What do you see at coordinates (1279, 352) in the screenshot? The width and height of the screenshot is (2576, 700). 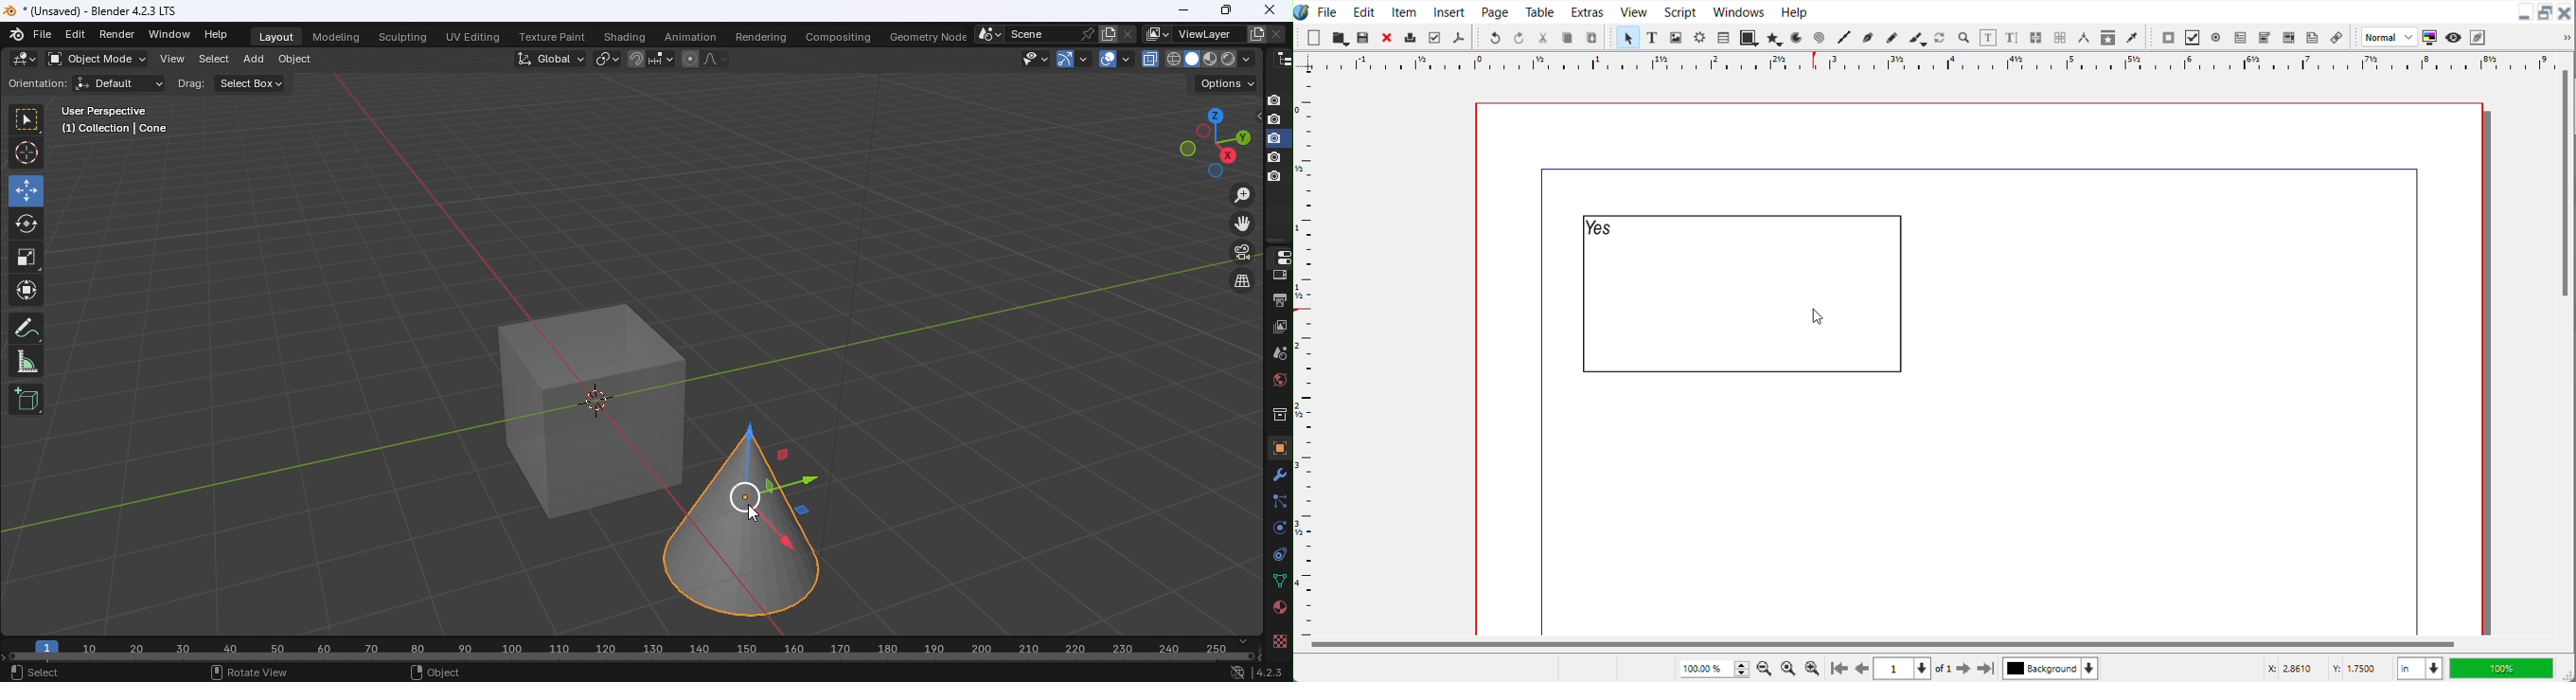 I see `Scene` at bounding box center [1279, 352].